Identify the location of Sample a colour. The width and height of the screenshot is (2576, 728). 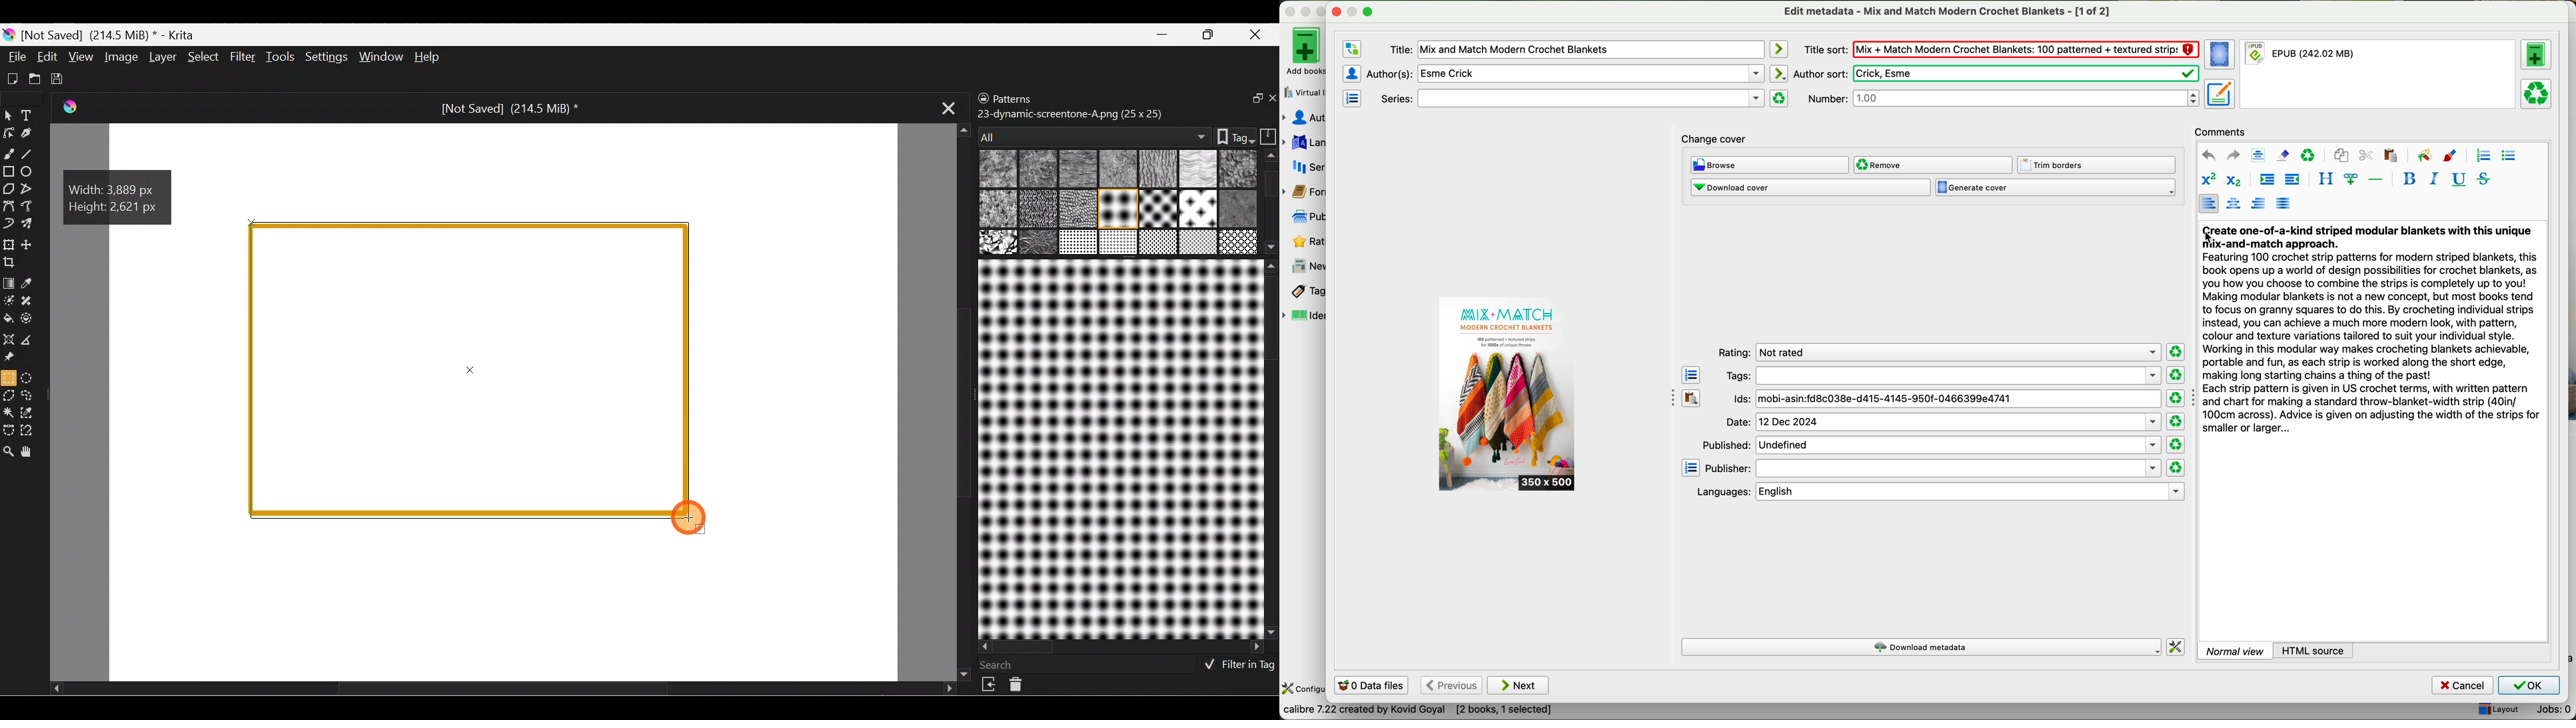
(35, 283).